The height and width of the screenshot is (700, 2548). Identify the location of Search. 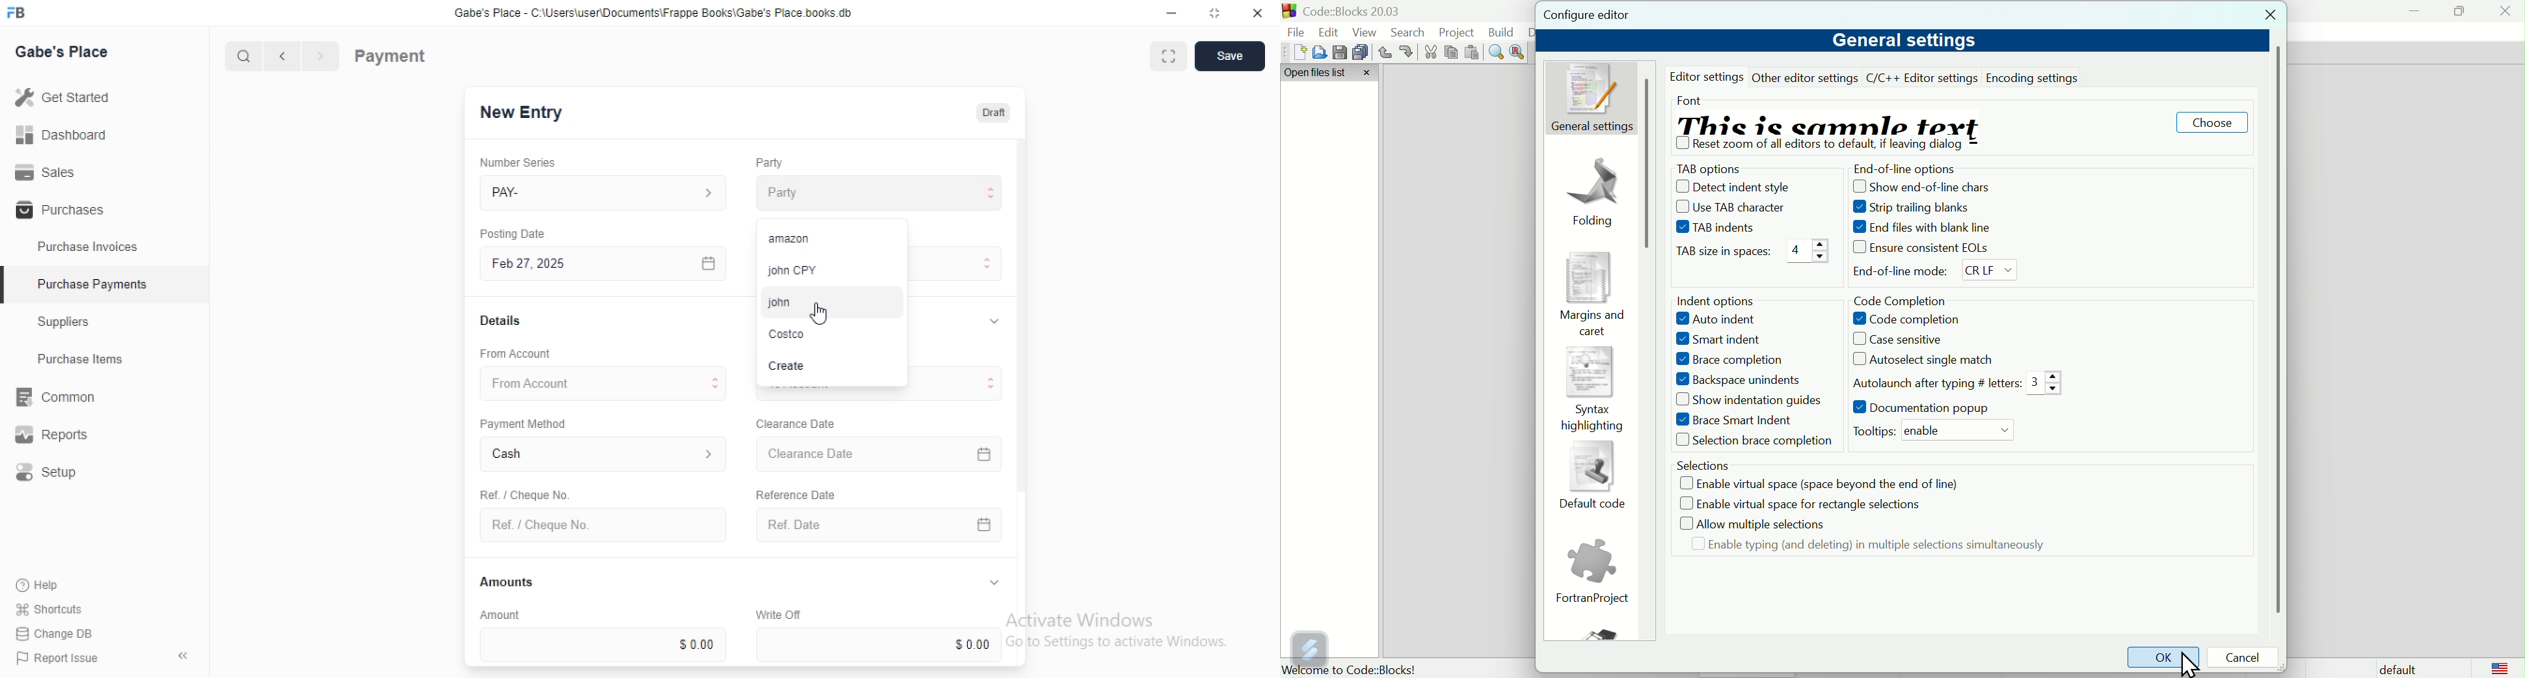
(1411, 33).